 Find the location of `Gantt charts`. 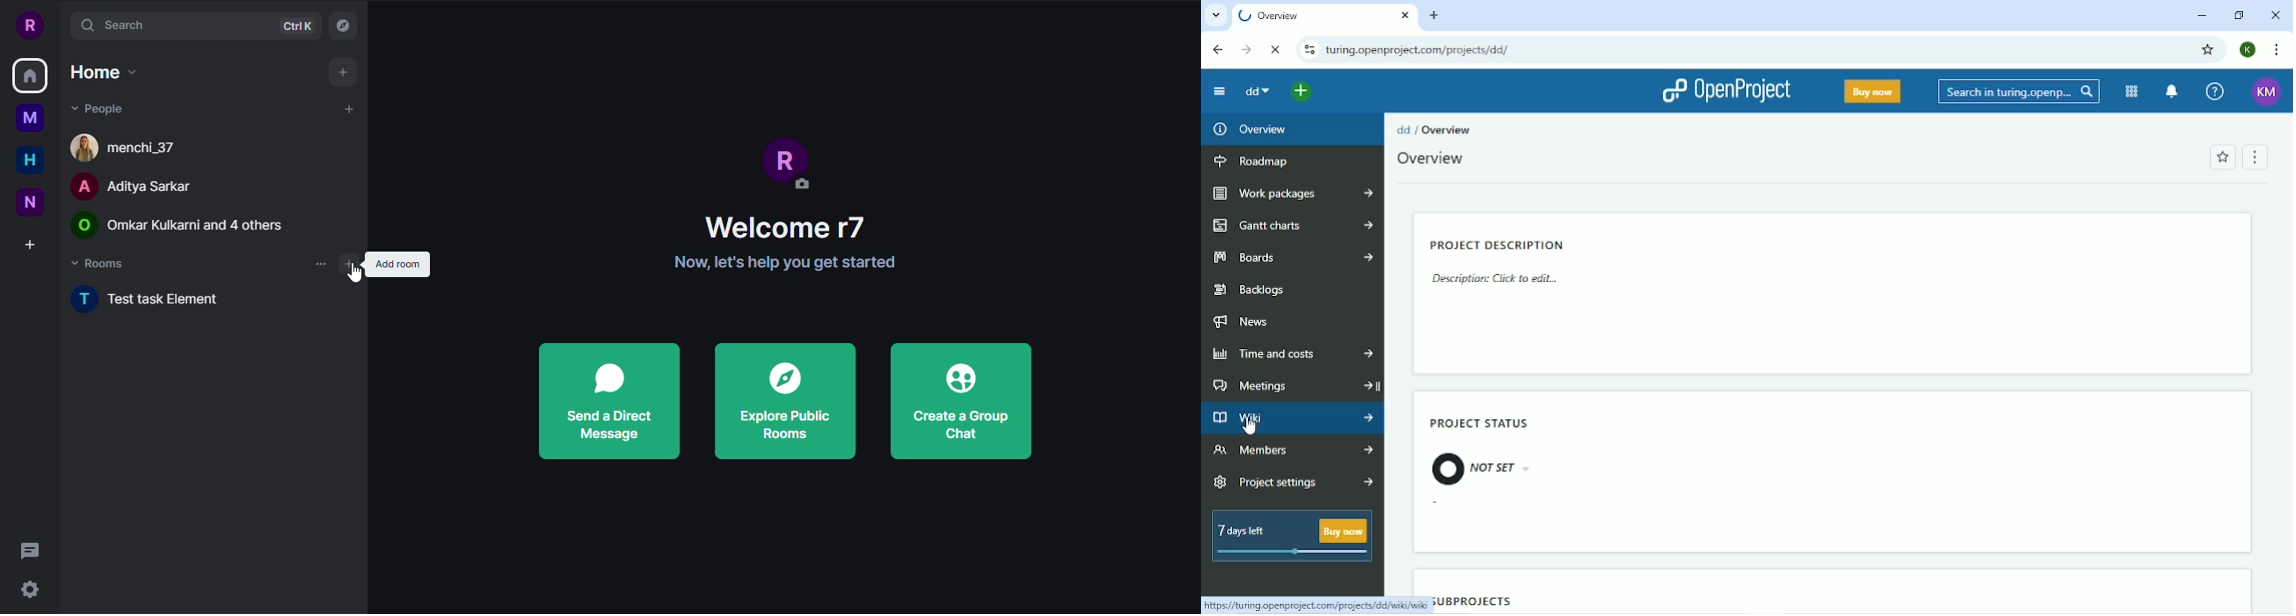

Gantt charts is located at coordinates (1269, 226).